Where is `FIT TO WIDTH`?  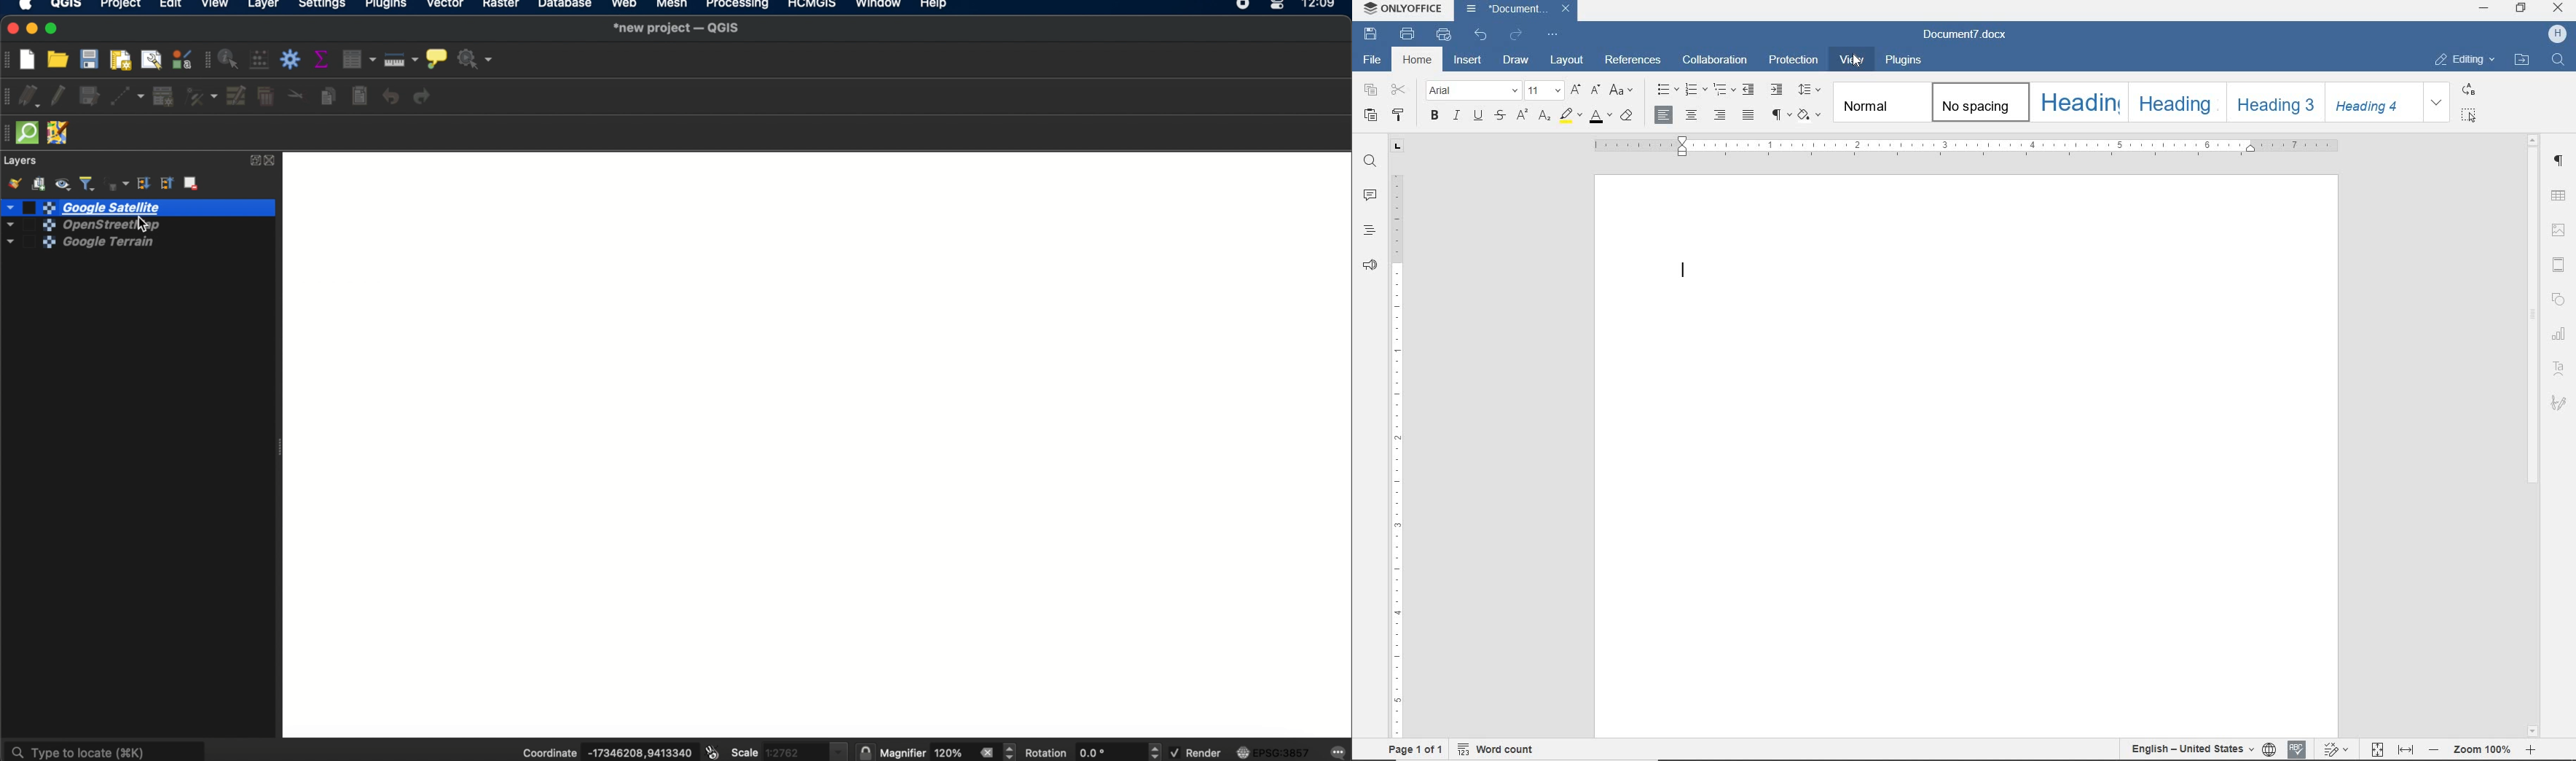
FIT TO WIDTH is located at coordinates (2406, 748).